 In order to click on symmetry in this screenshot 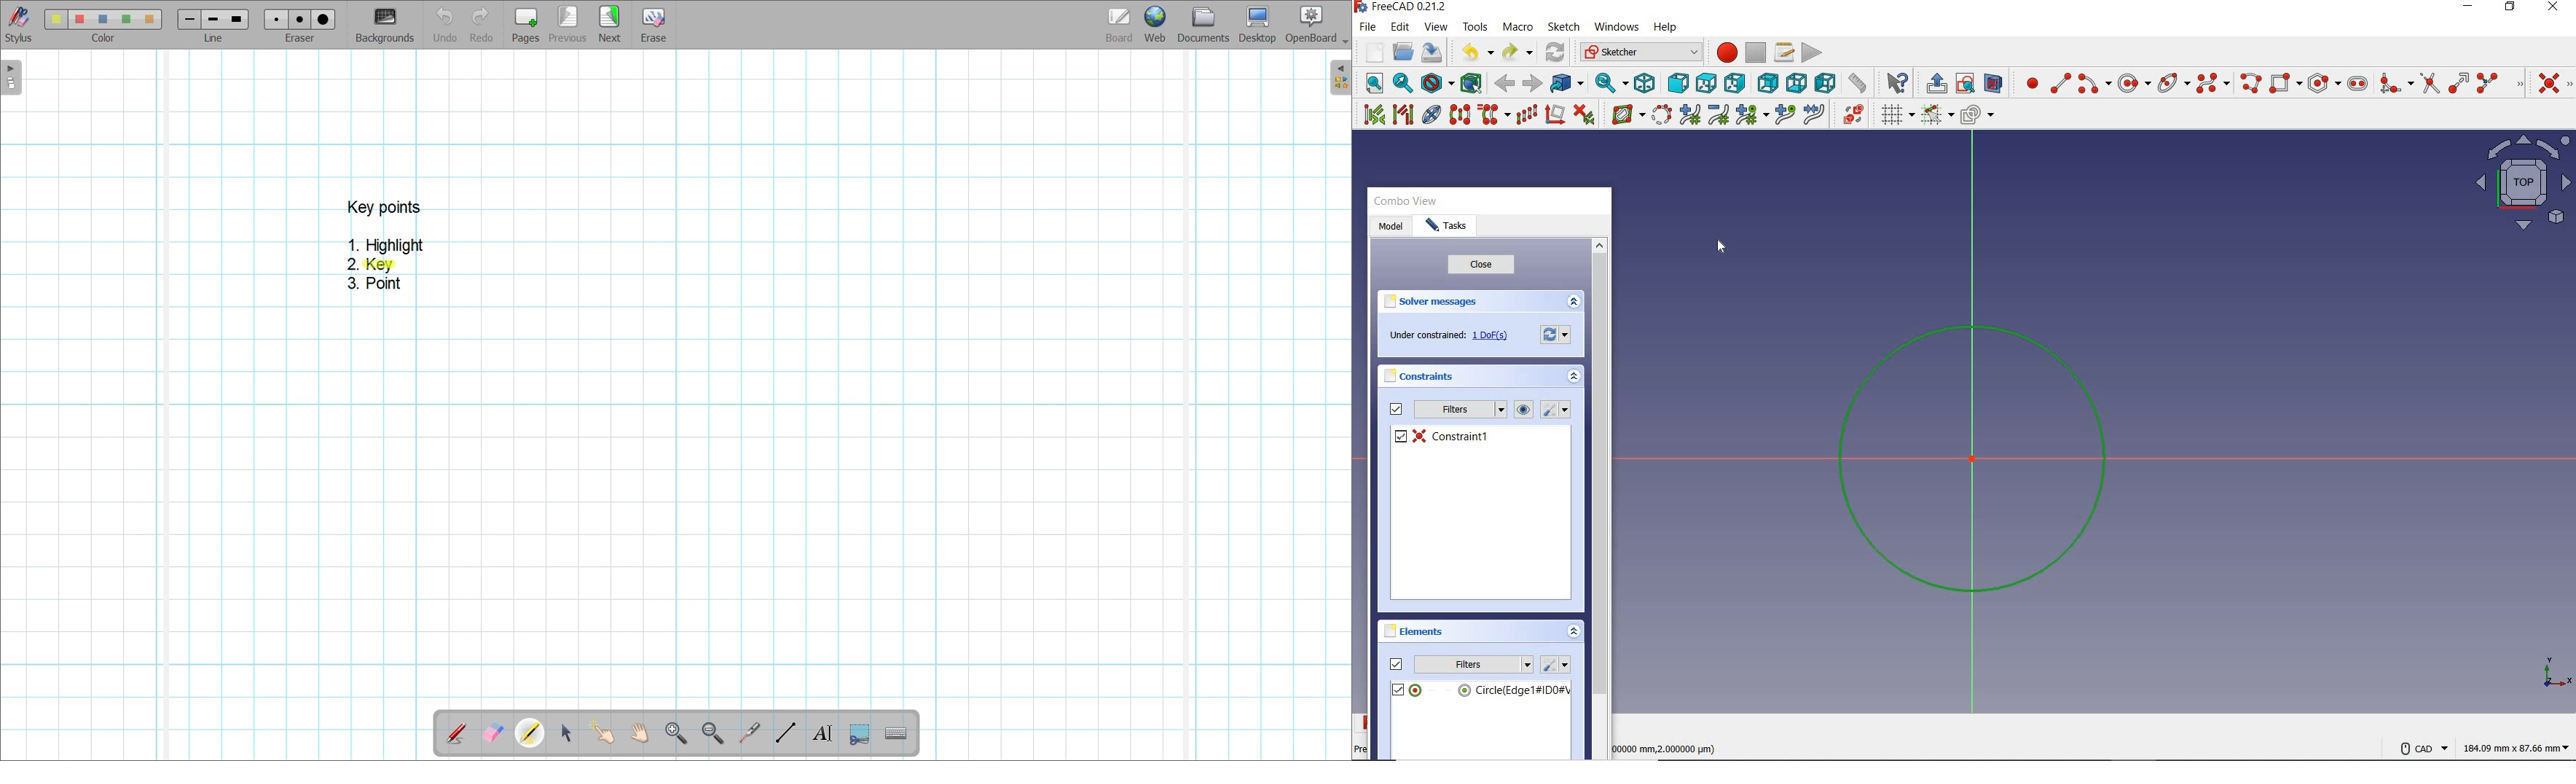, I will do `click(1460, 114)`.